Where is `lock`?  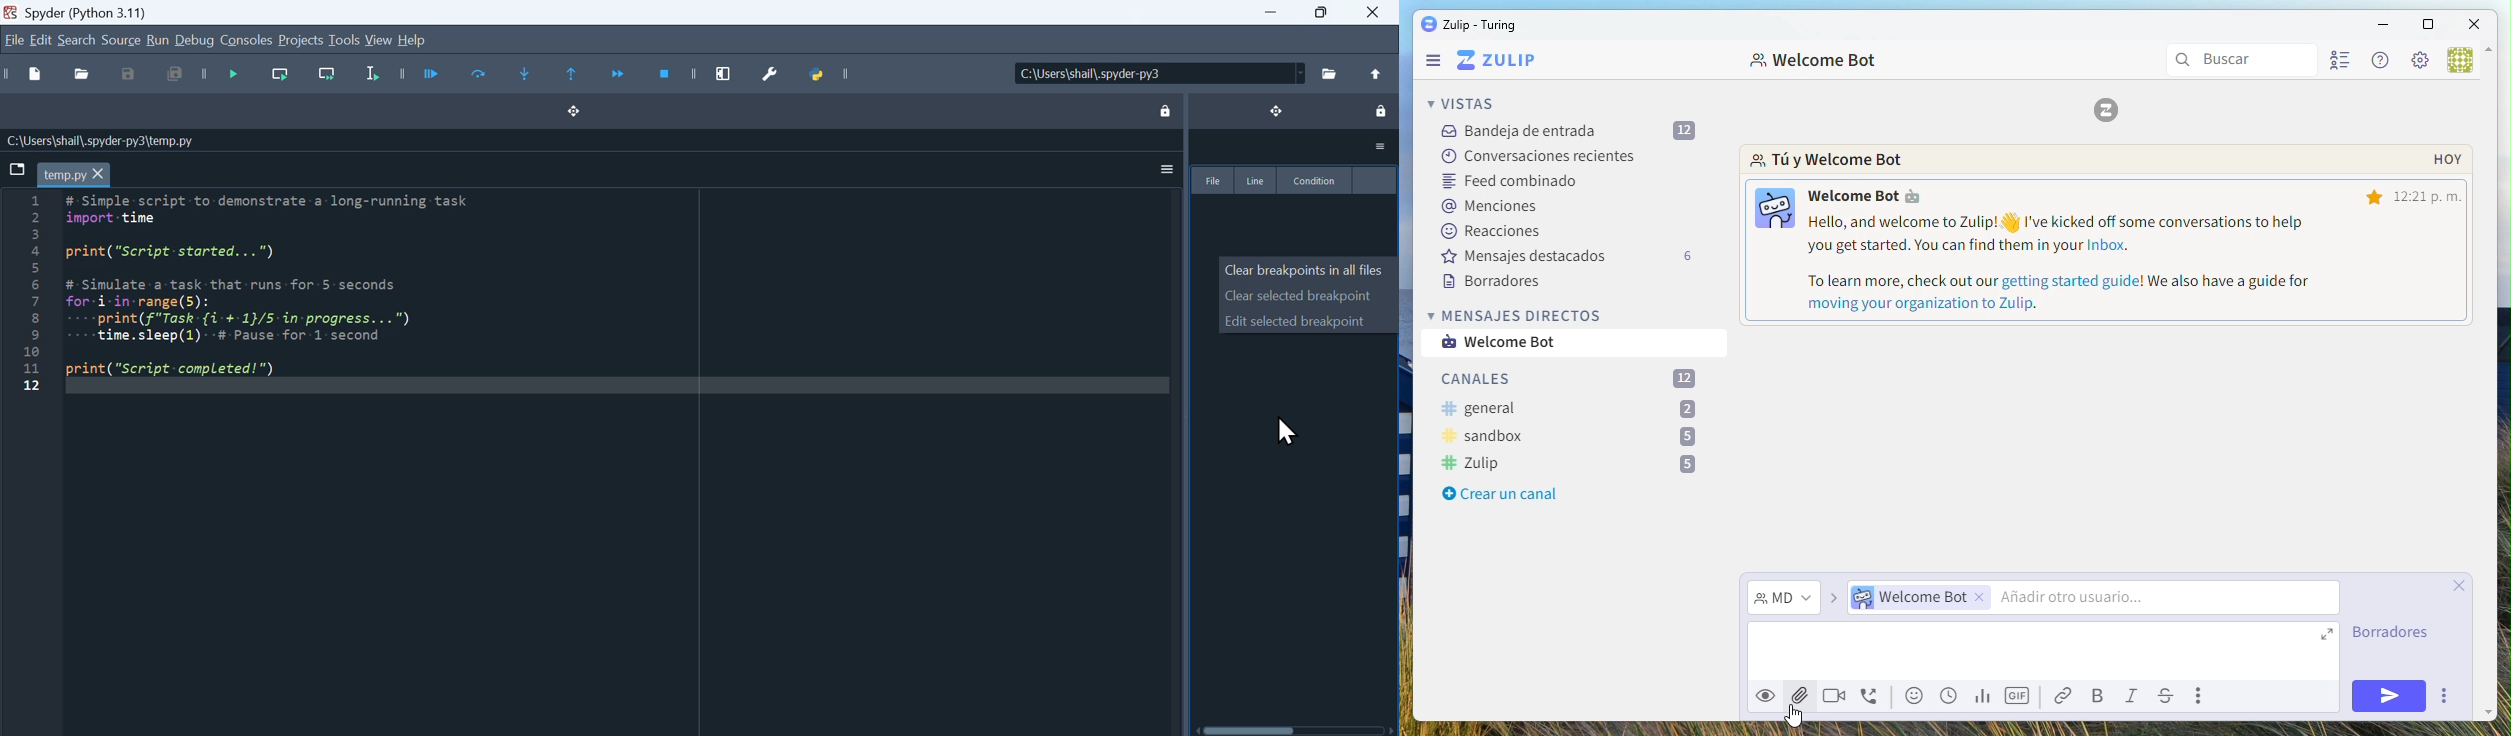 lock is located at coordinates (1379, 111).